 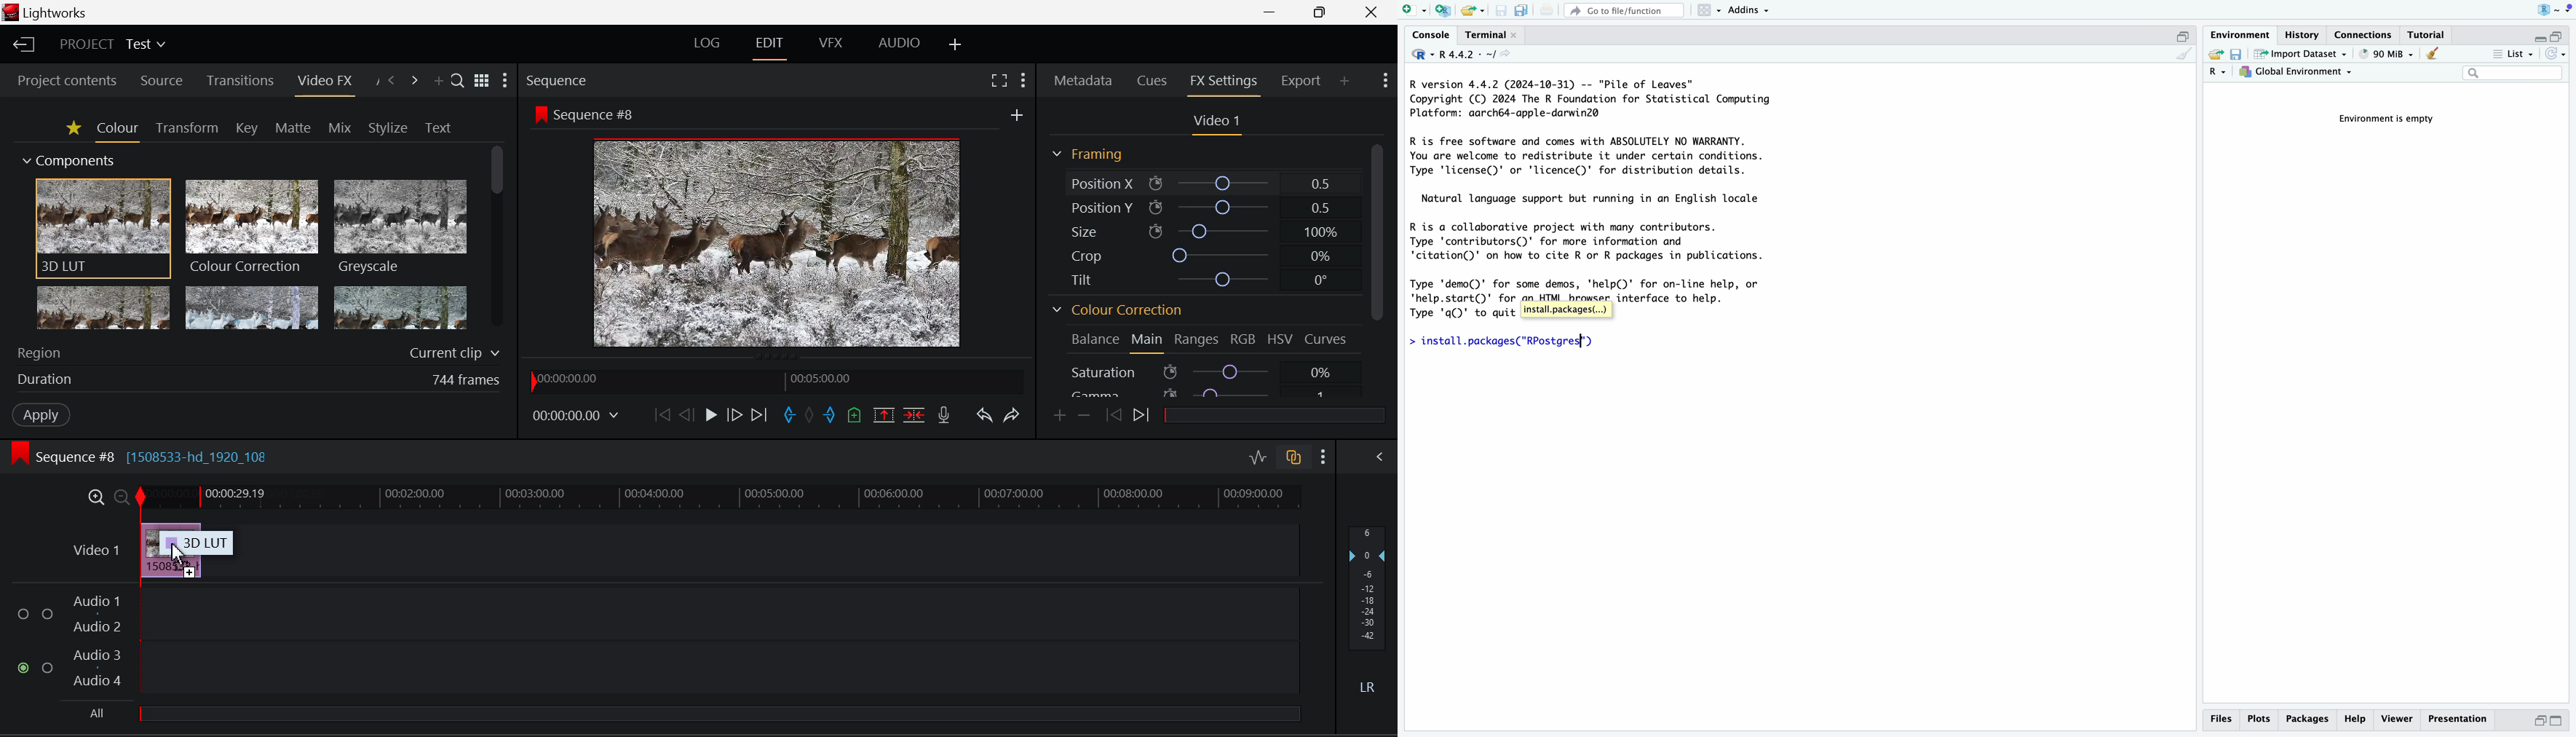 What do you see at coordinates (114, 43) in the screenshot?
I see `Project Title` at bounding box center [114, 43].